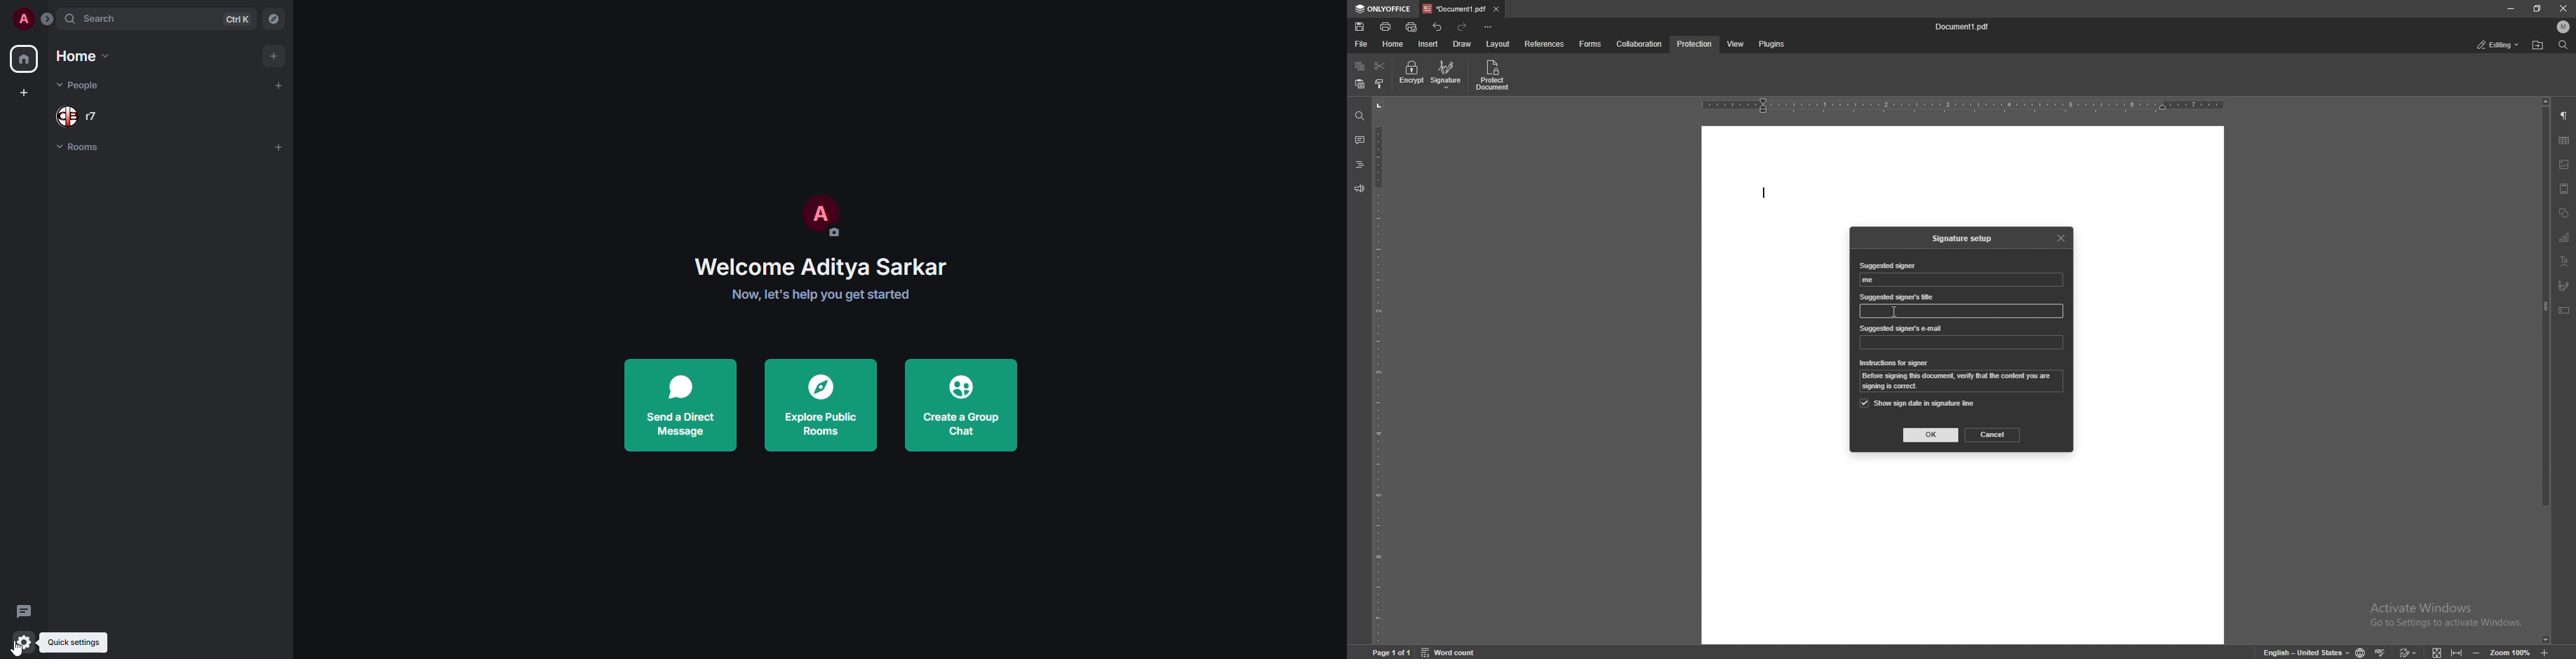 The width and height of the screenshot is (2576, 672). Describe the element at coordinates (2563, 45) in the screenshot. I see `find` at that location.